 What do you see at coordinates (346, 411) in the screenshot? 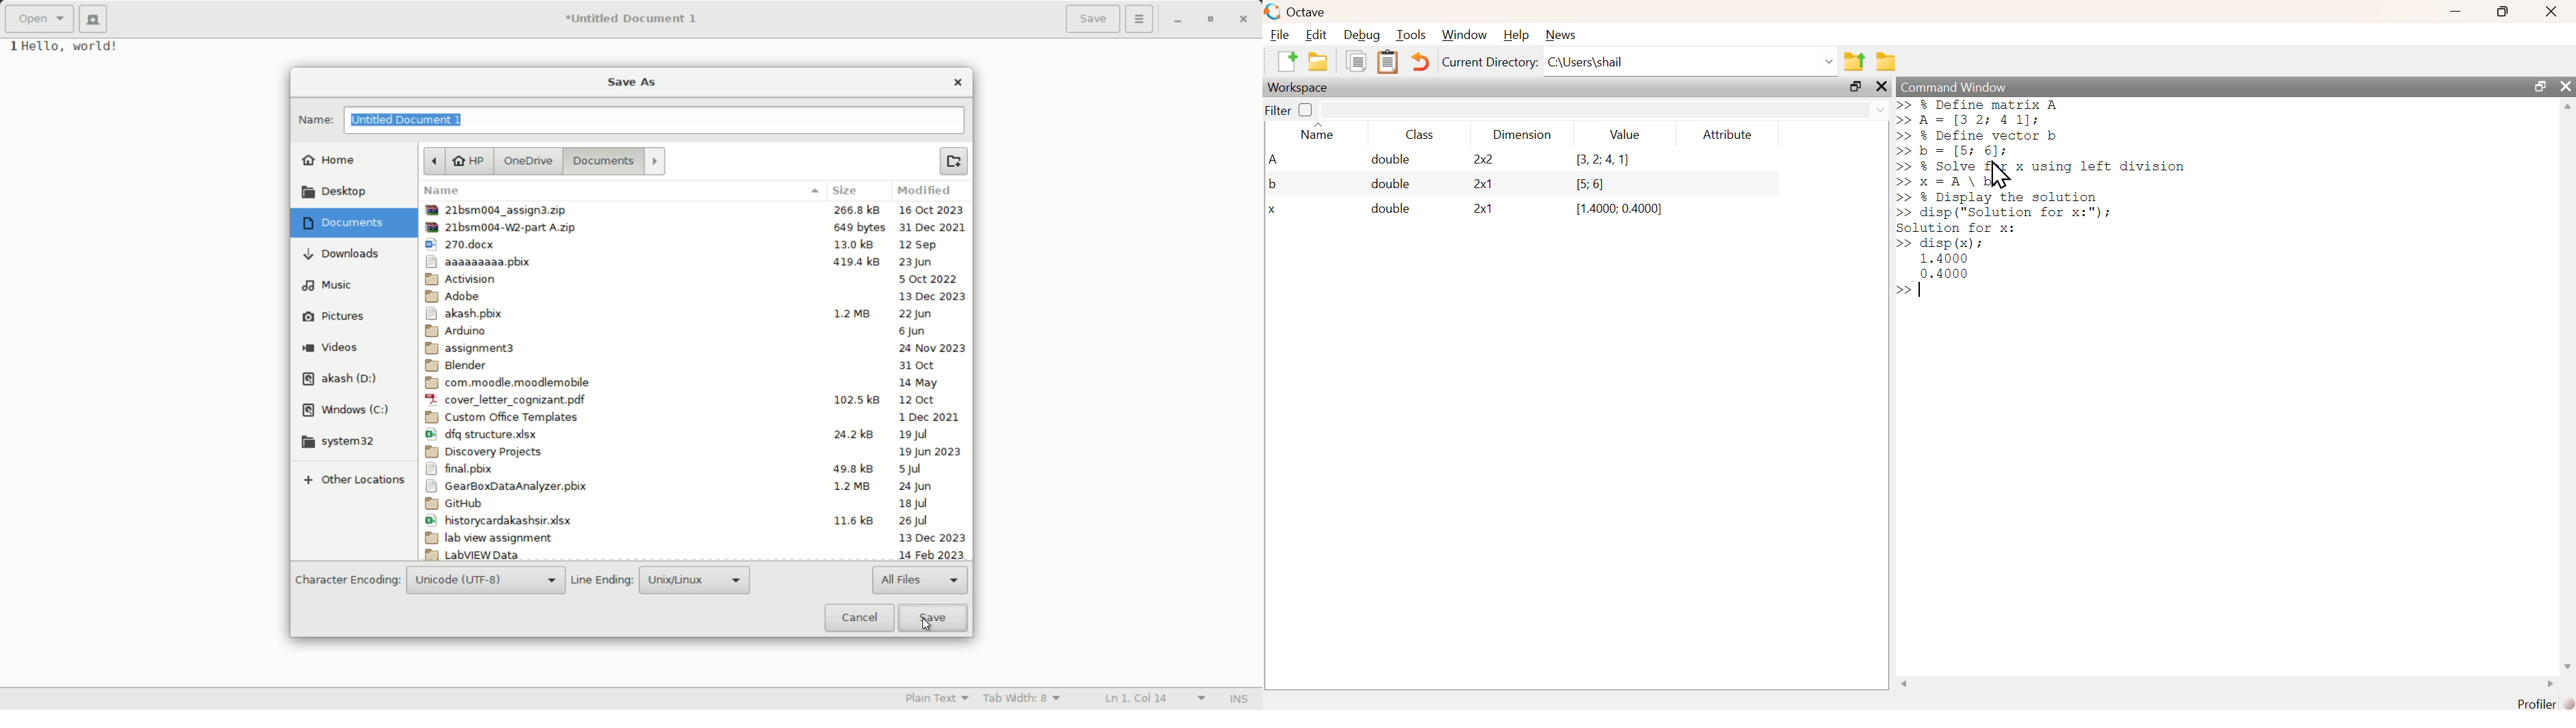
I see `windows (C:)` at bounding box center [346, 411].